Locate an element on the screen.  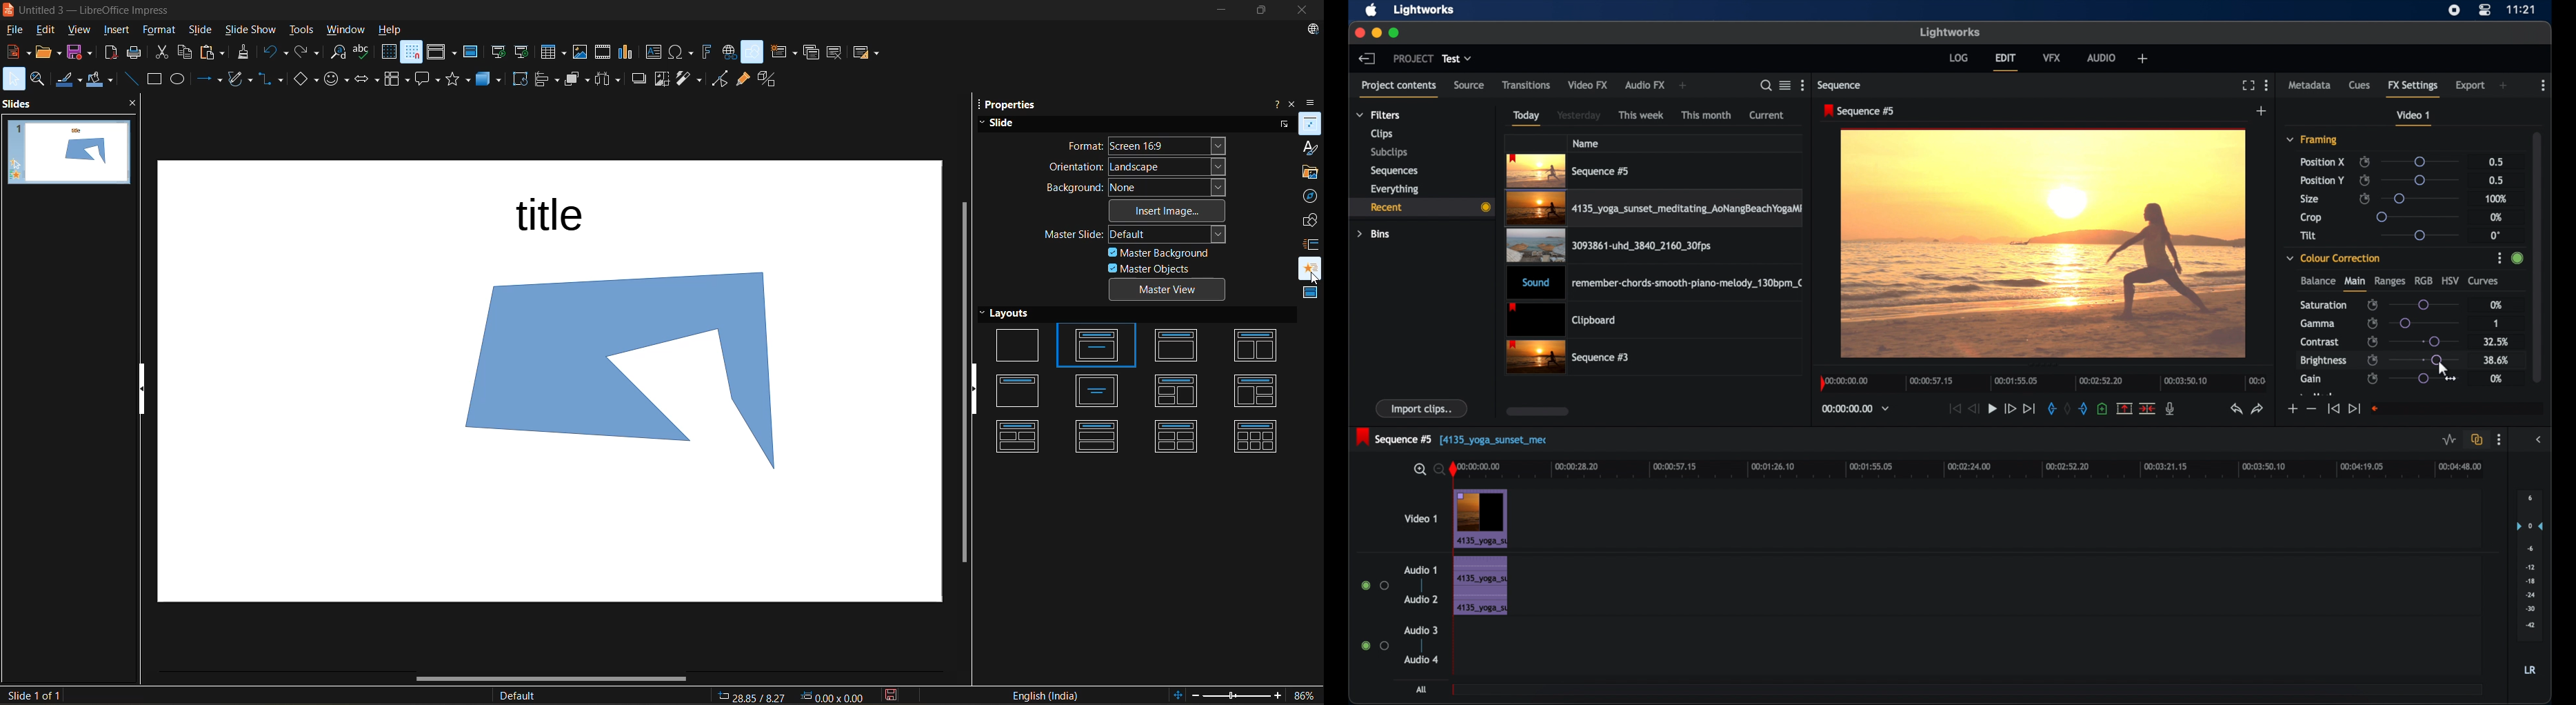
stars and banners is located at coordinates (459, 79).